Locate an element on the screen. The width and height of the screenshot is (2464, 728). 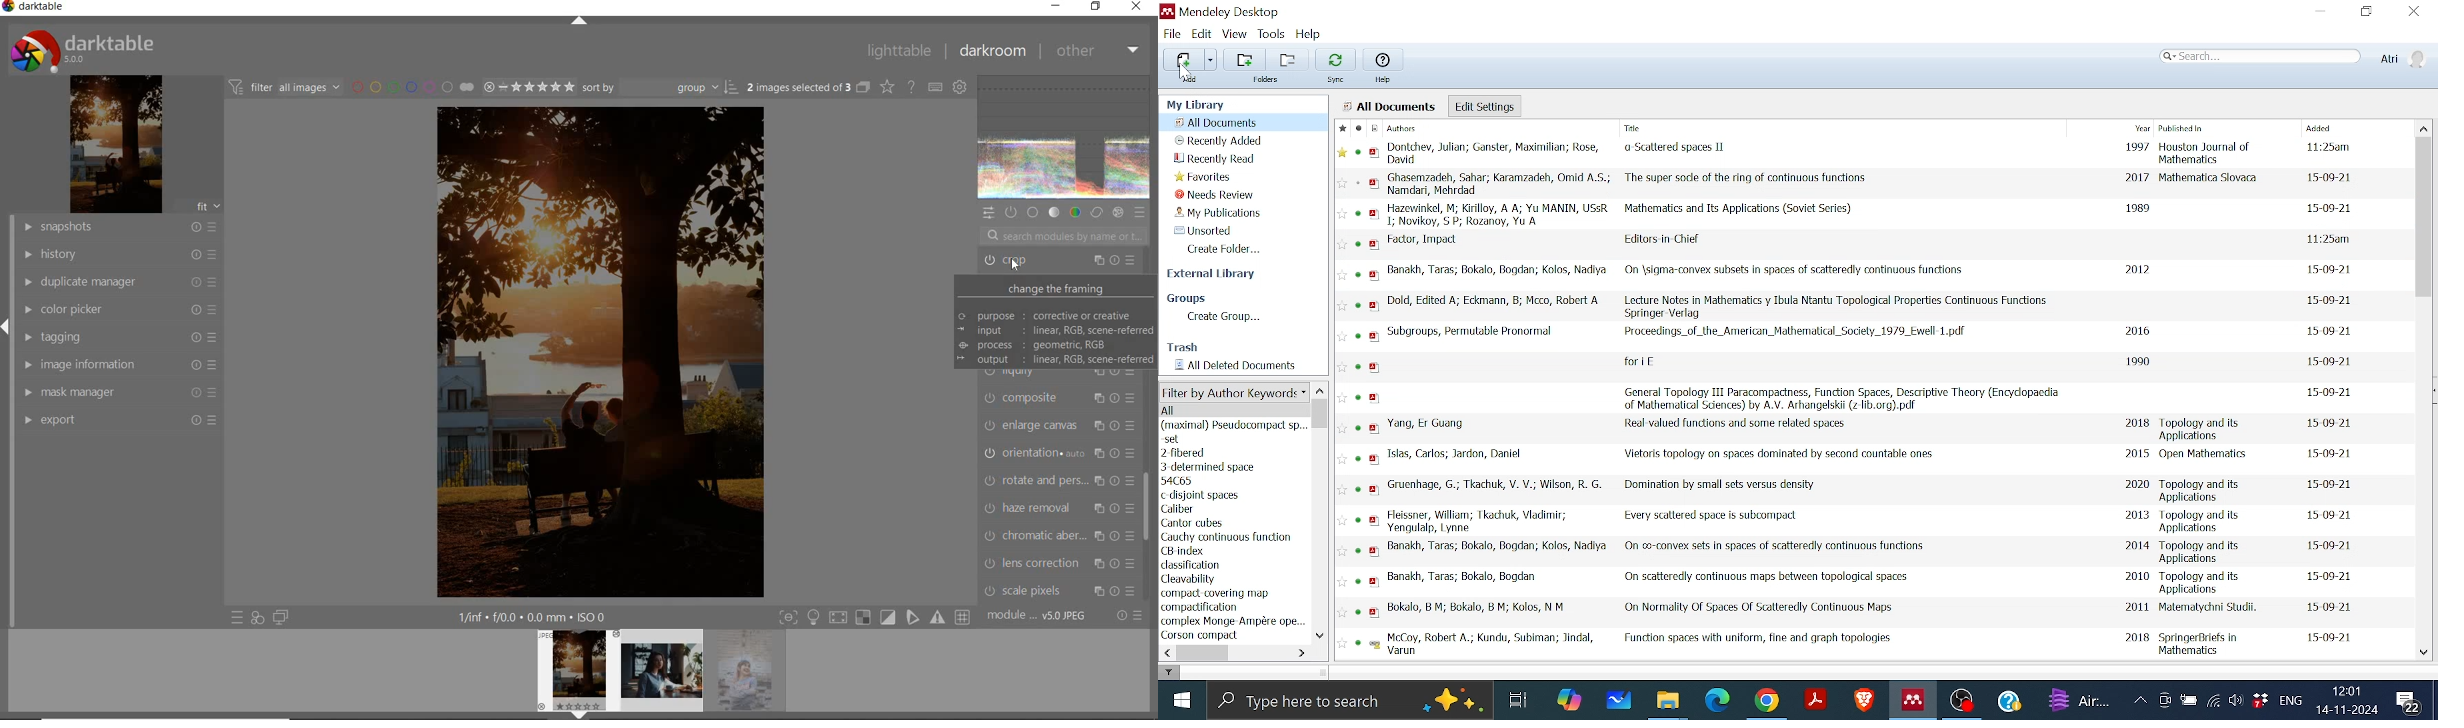
date is located at coordinates (2328, 240).